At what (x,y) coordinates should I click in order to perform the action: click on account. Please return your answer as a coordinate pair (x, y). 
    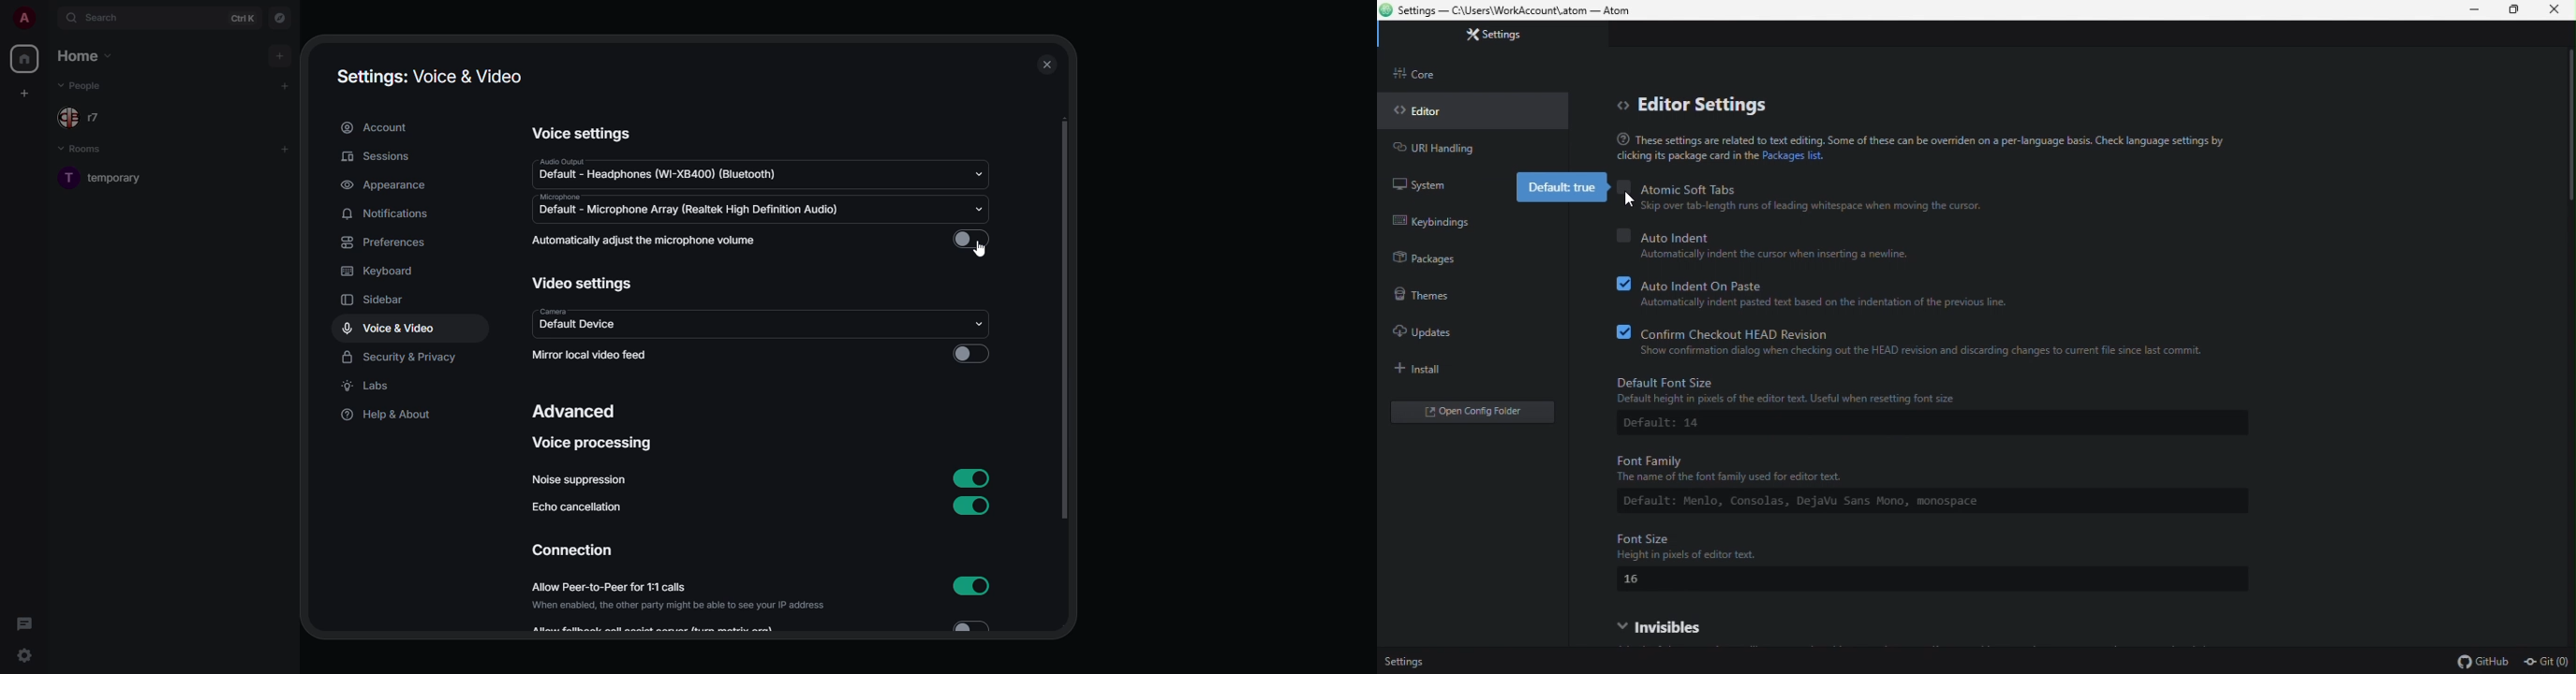
    Looking at the image, I should click on (377, 128).